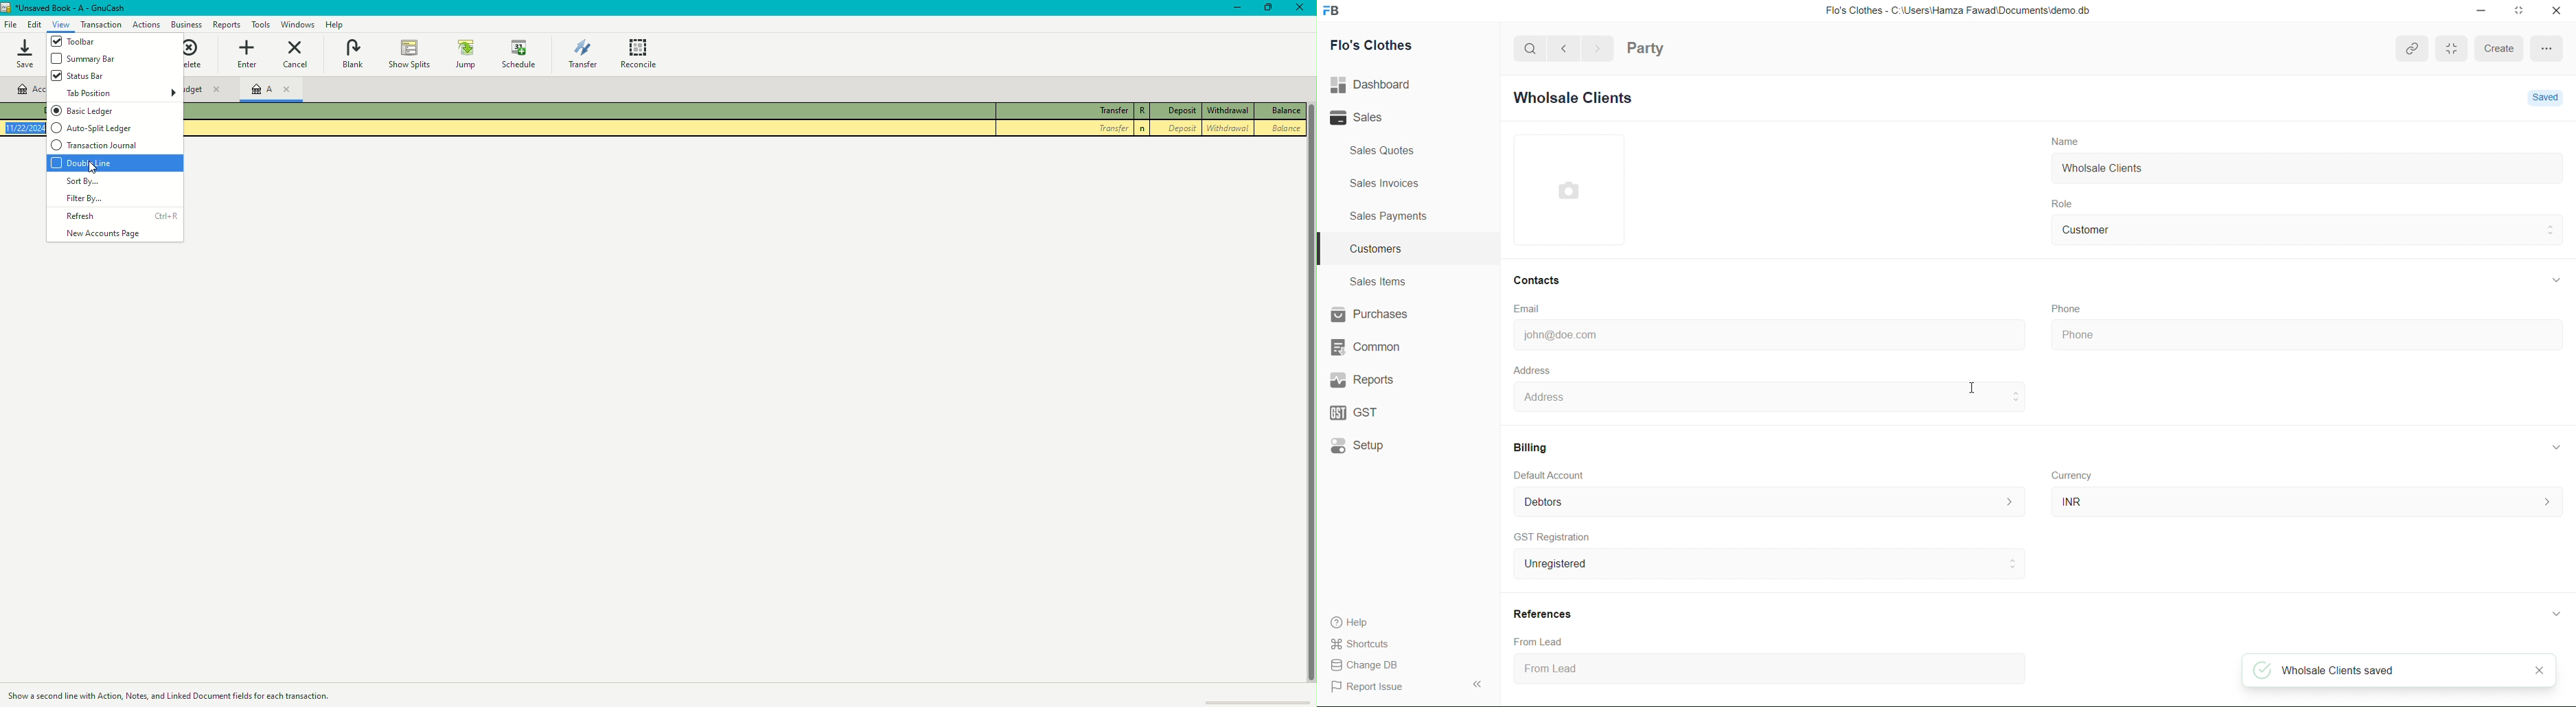 This screenshot has height=728, width=2576. What do you see at coordinates (1356, 620) in the screenshot?
I see ` Help` at bounding box center [1356, 620].